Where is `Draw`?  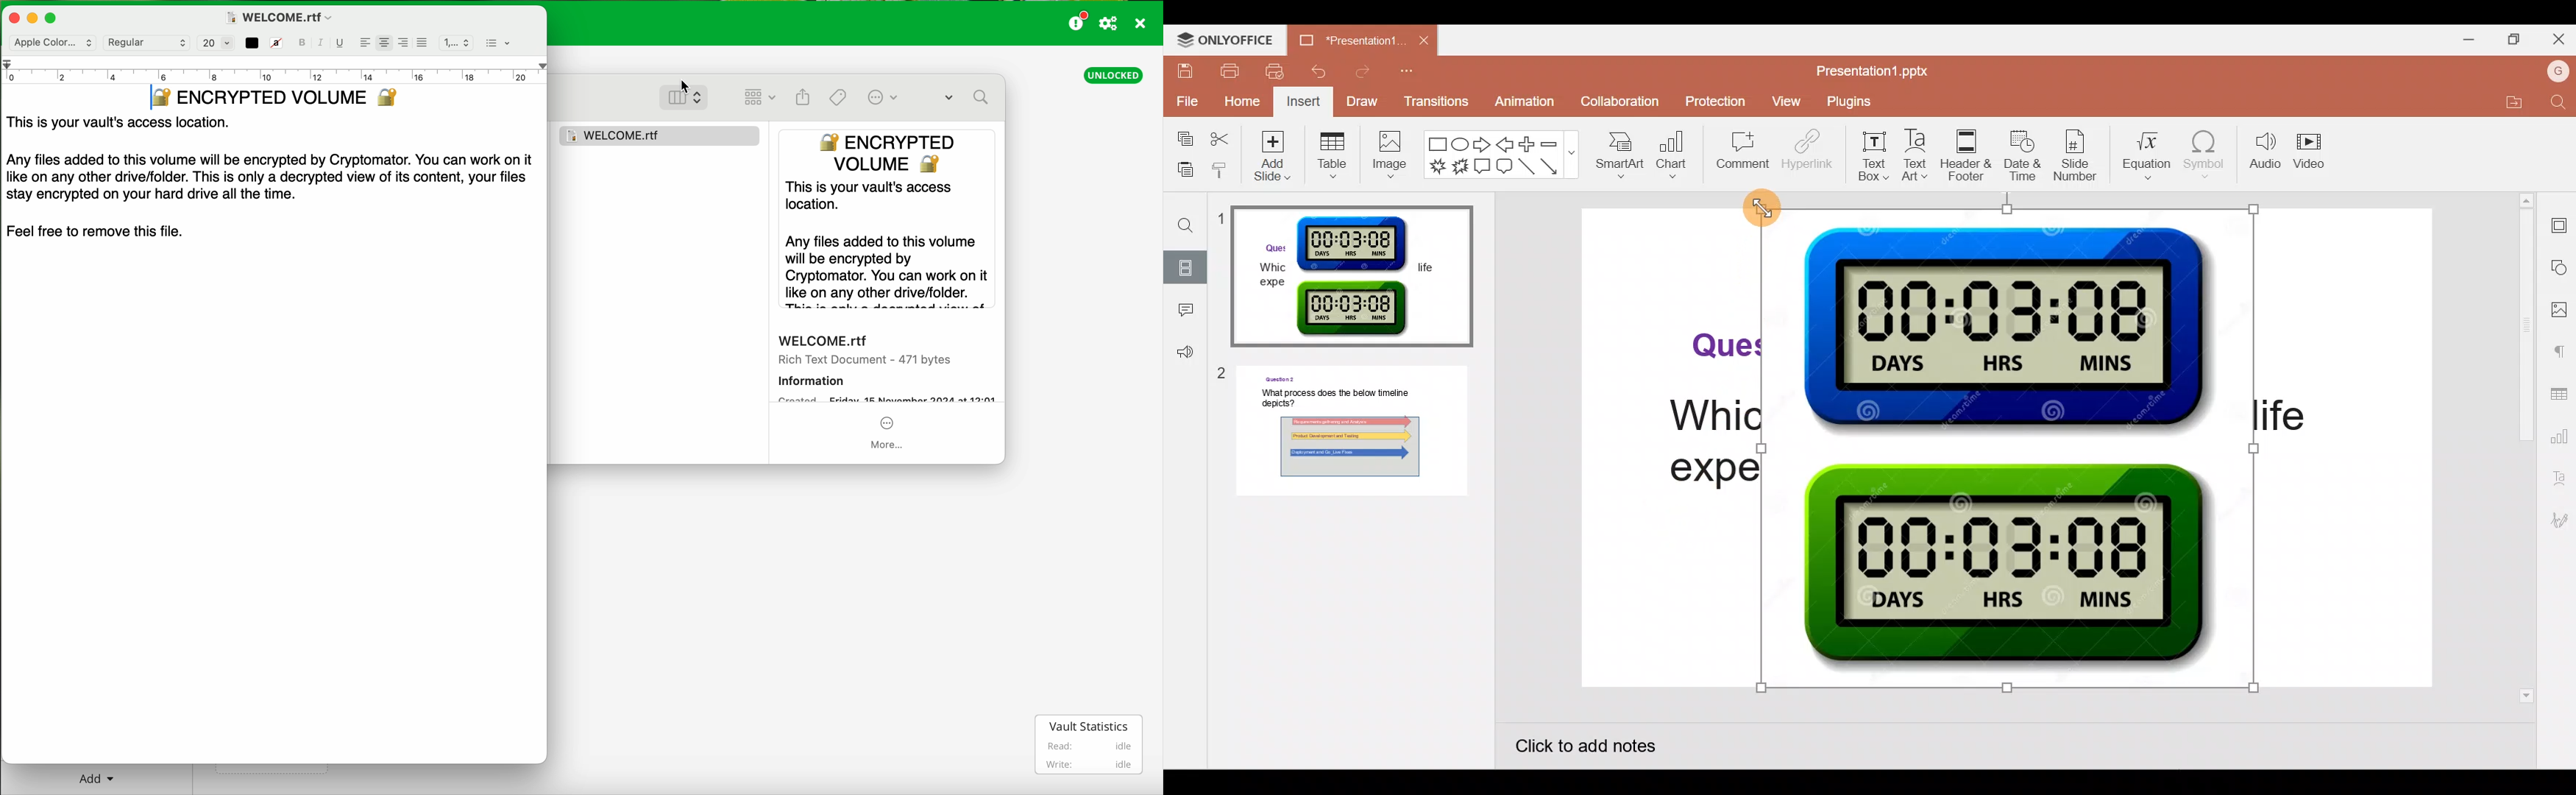
Draw is located at coordinates (1366, 101).